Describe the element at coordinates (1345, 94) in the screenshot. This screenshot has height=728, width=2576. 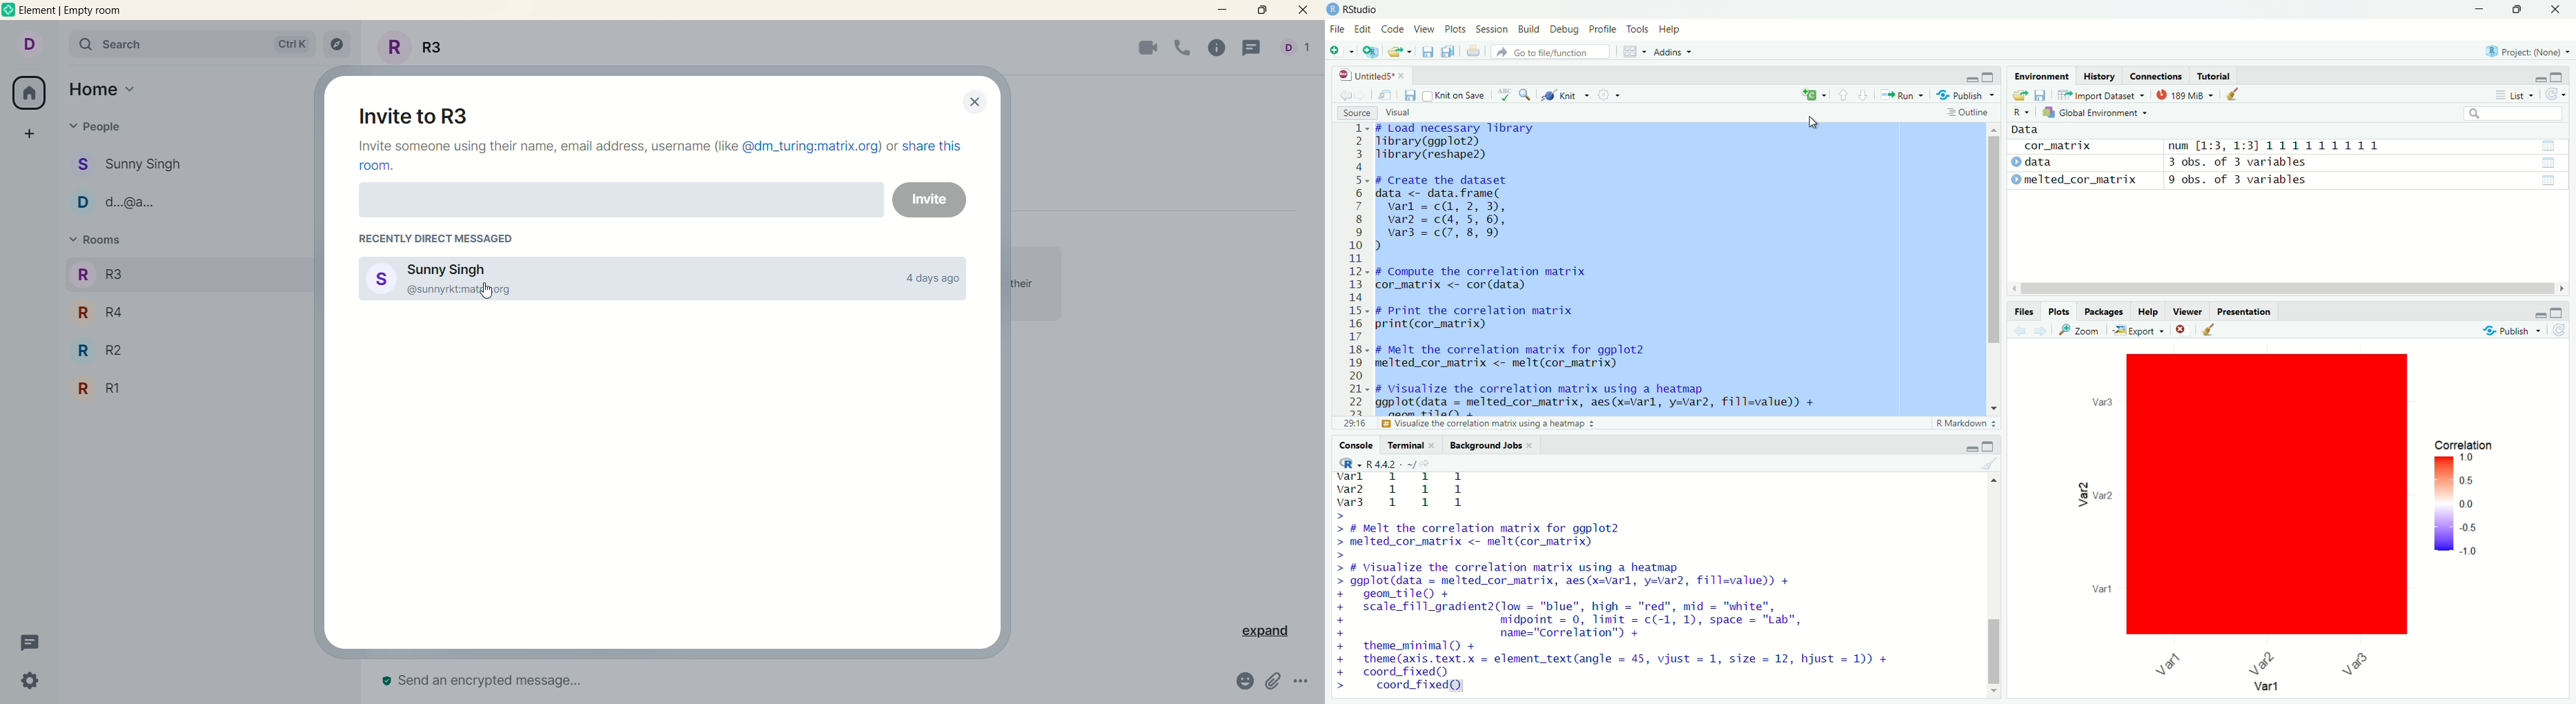
I see `go previous` at that location.